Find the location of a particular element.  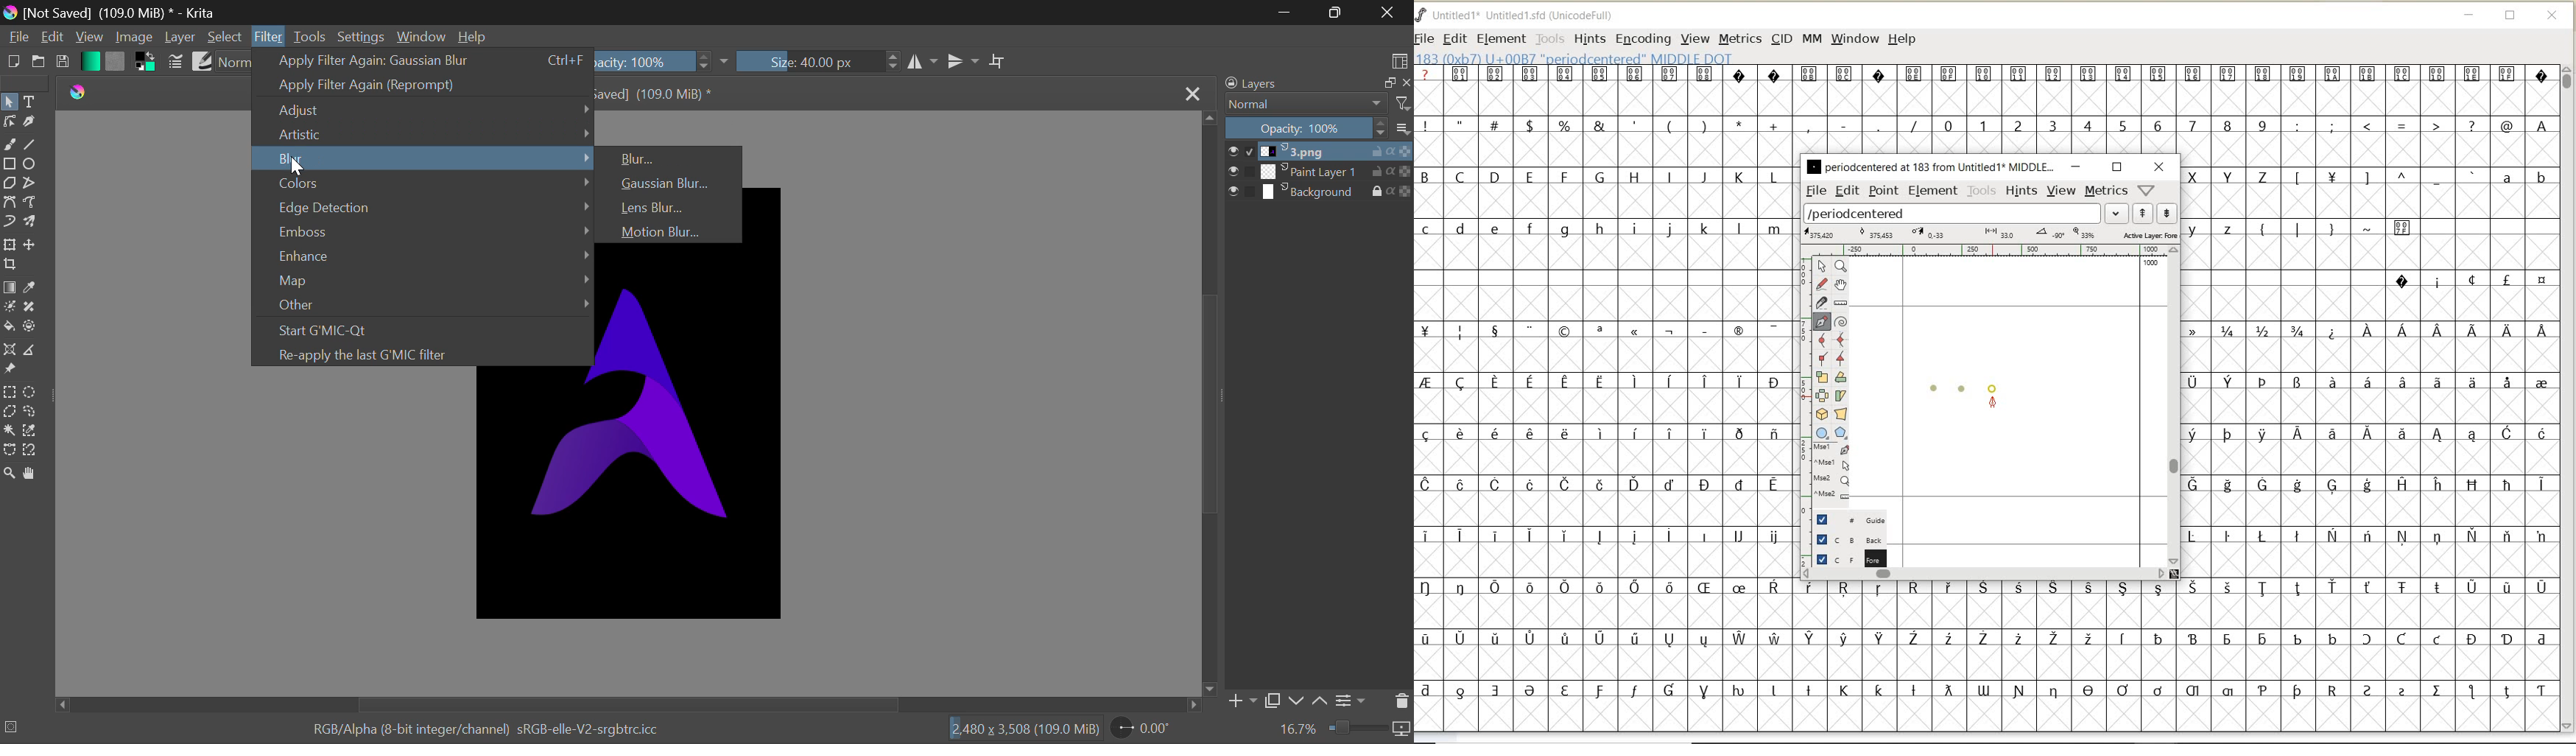

scrollbar is located at coordinates (1985, 574).